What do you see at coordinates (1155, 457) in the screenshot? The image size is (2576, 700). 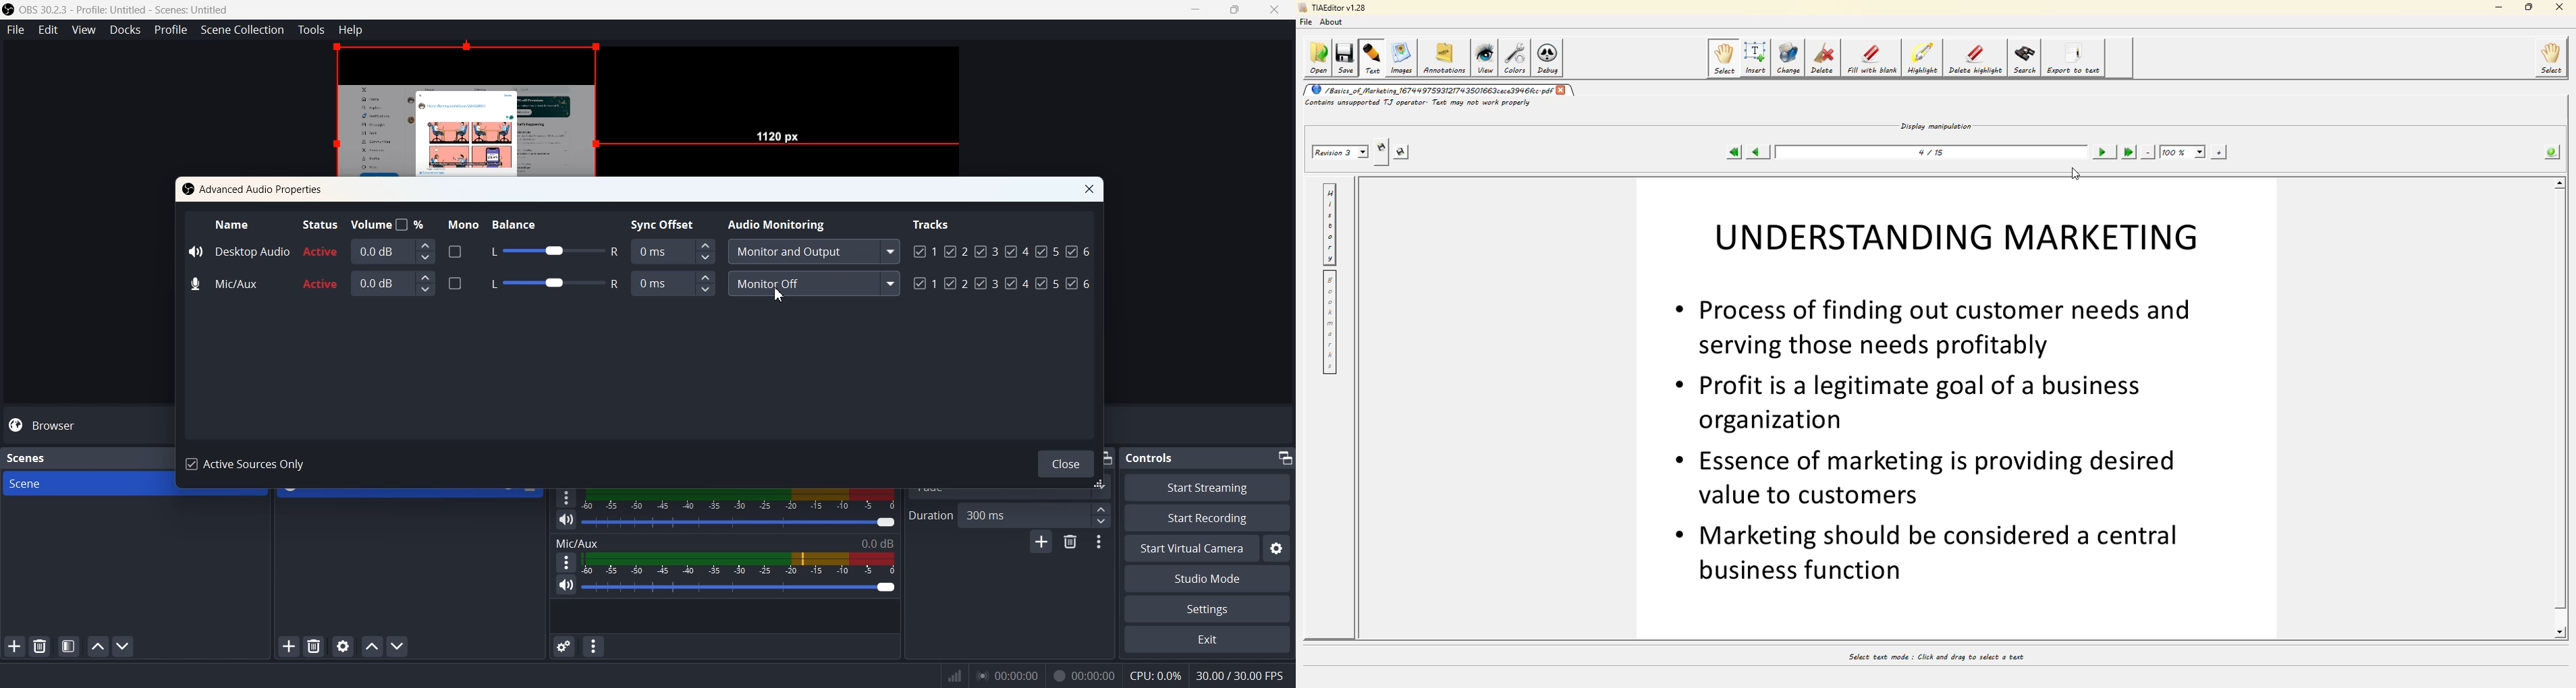 I see `Controls` at bounding box center [1155, 457].